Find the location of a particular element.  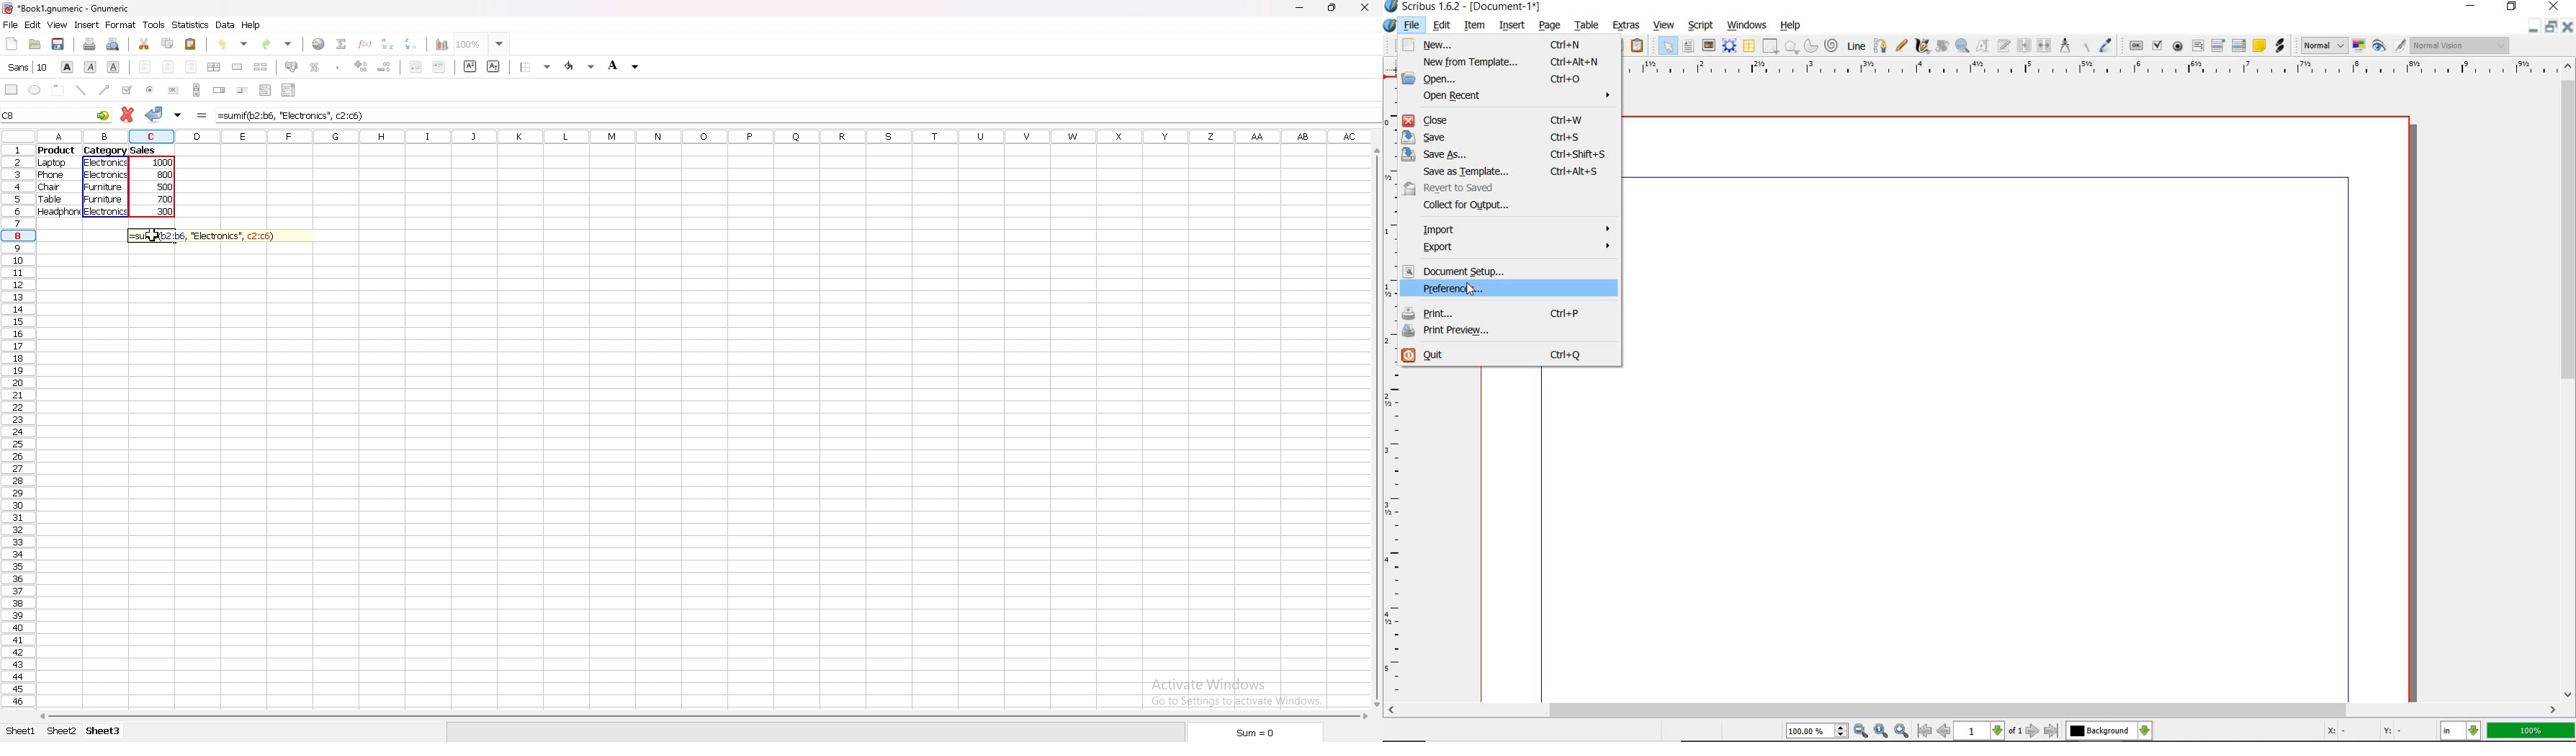

chair is located at coordinates (49, 187).